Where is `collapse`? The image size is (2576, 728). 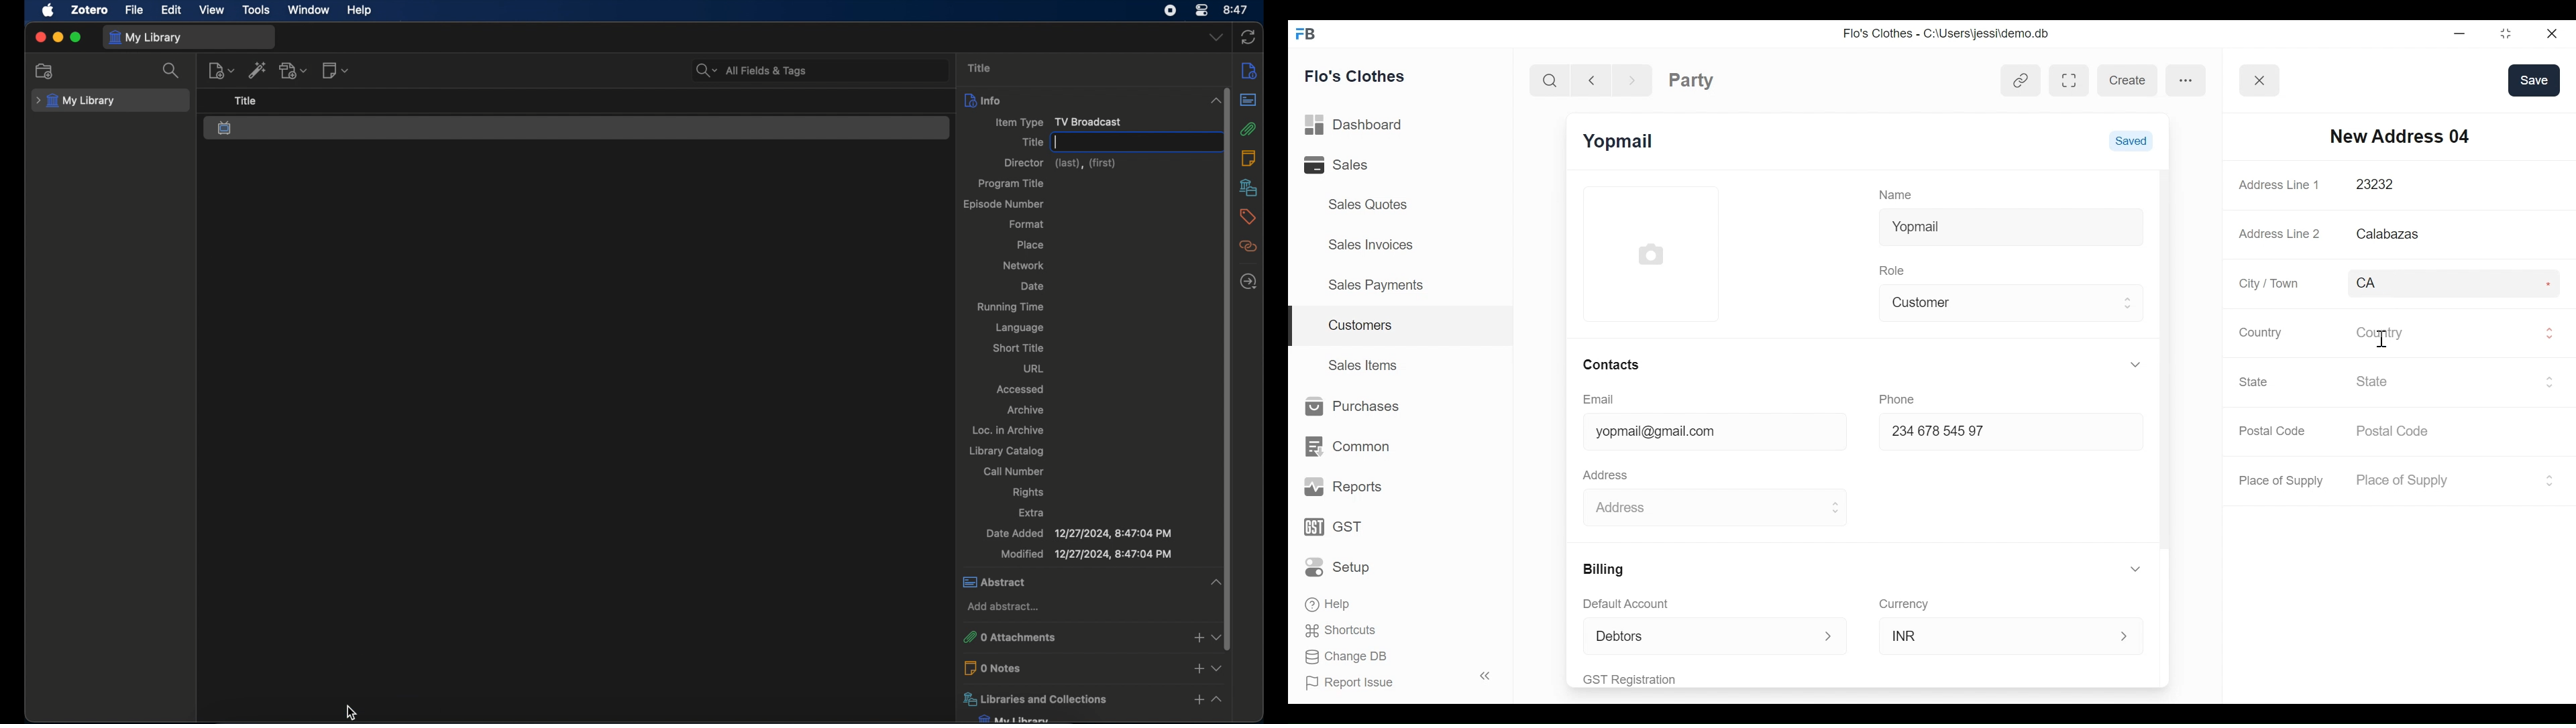
collapse is located at coordinates (1220, 700).